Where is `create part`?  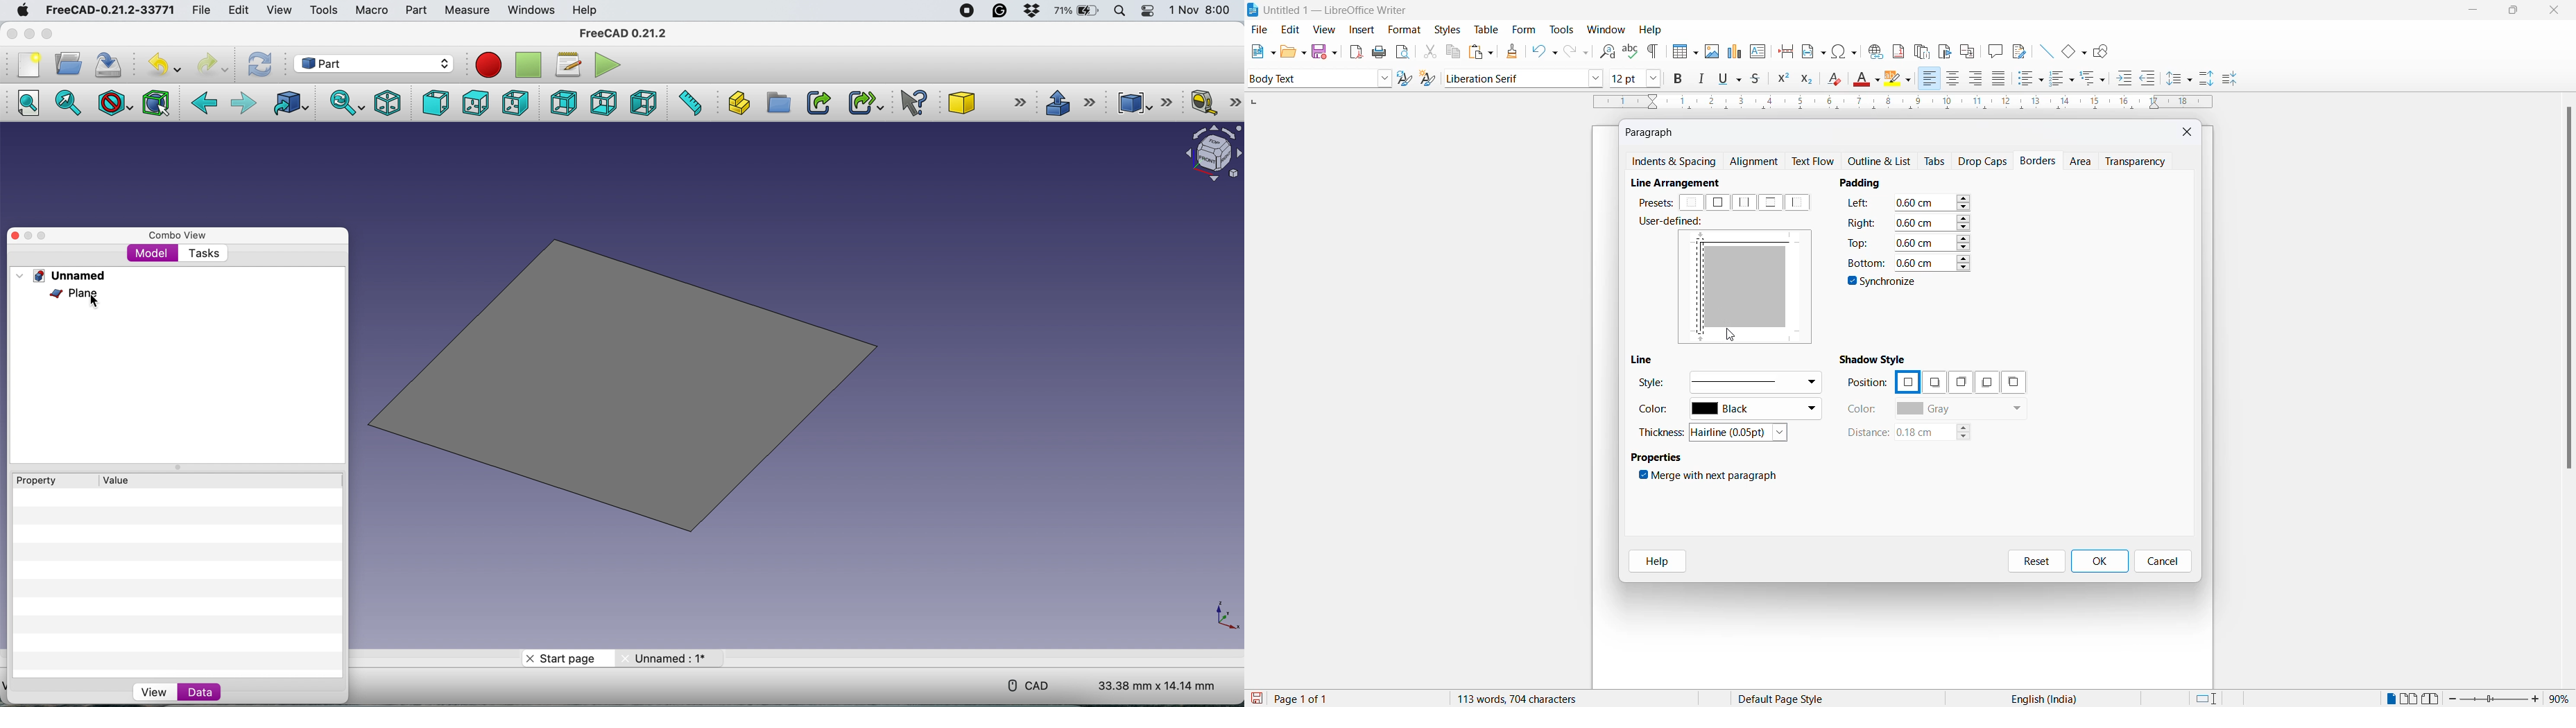 create part is located at coordinates (737, 102).